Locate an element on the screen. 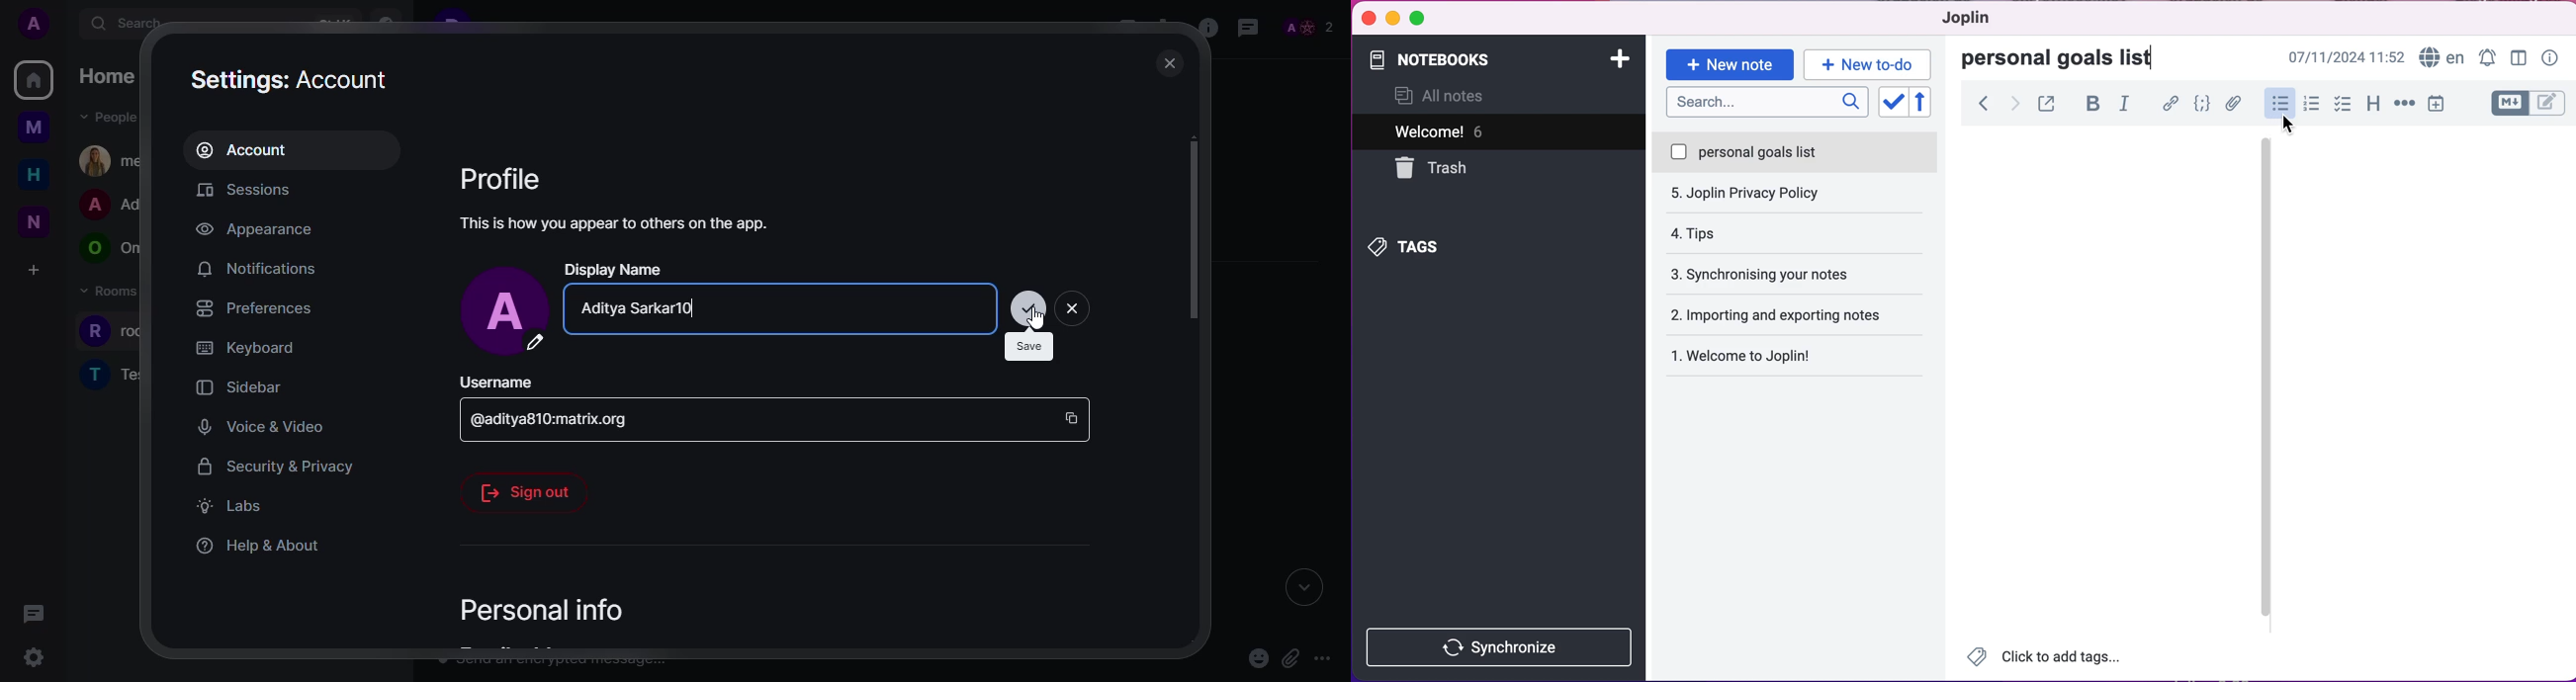 Image resolution: width=2576 pixels, height=700 pixels. horizontal rule is located at coordinates (2402, 108).